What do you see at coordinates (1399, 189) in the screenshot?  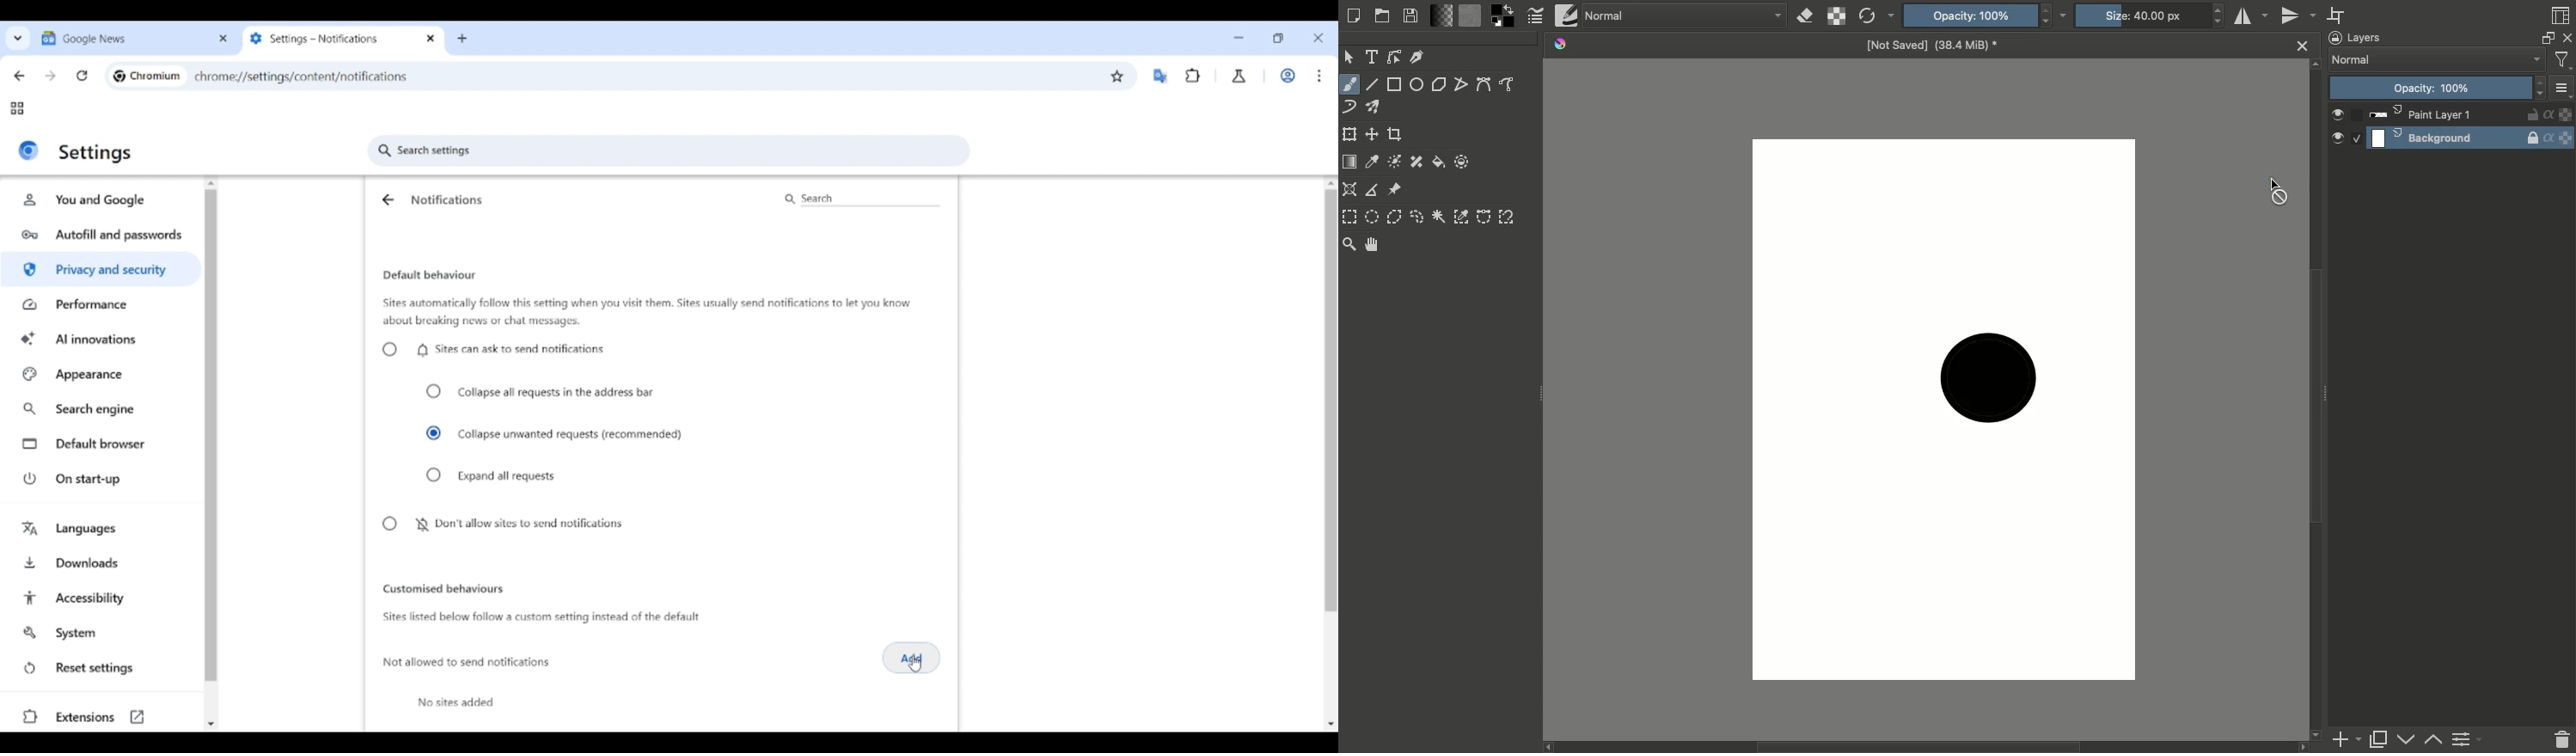 I see `Reference images` at bounding box center [1399, 189].